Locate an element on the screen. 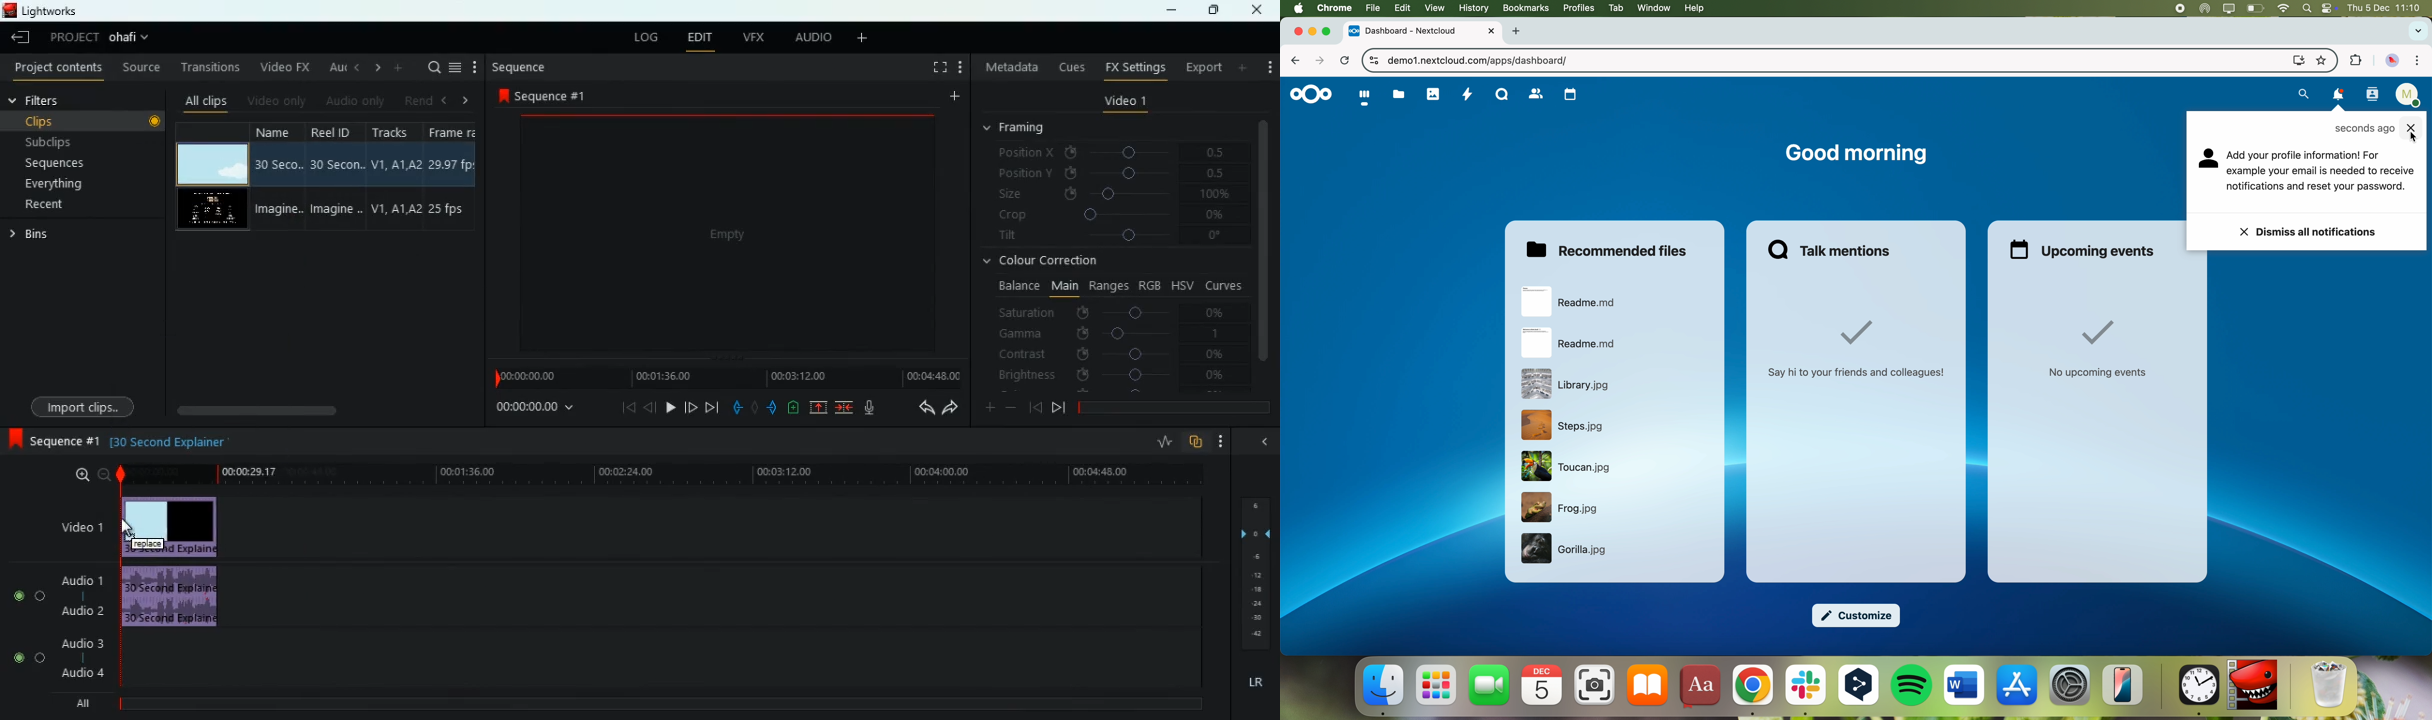 Image resolution: width=2436 pixels, height=728 pixels. saturation is located at coordinates (1113, 314).